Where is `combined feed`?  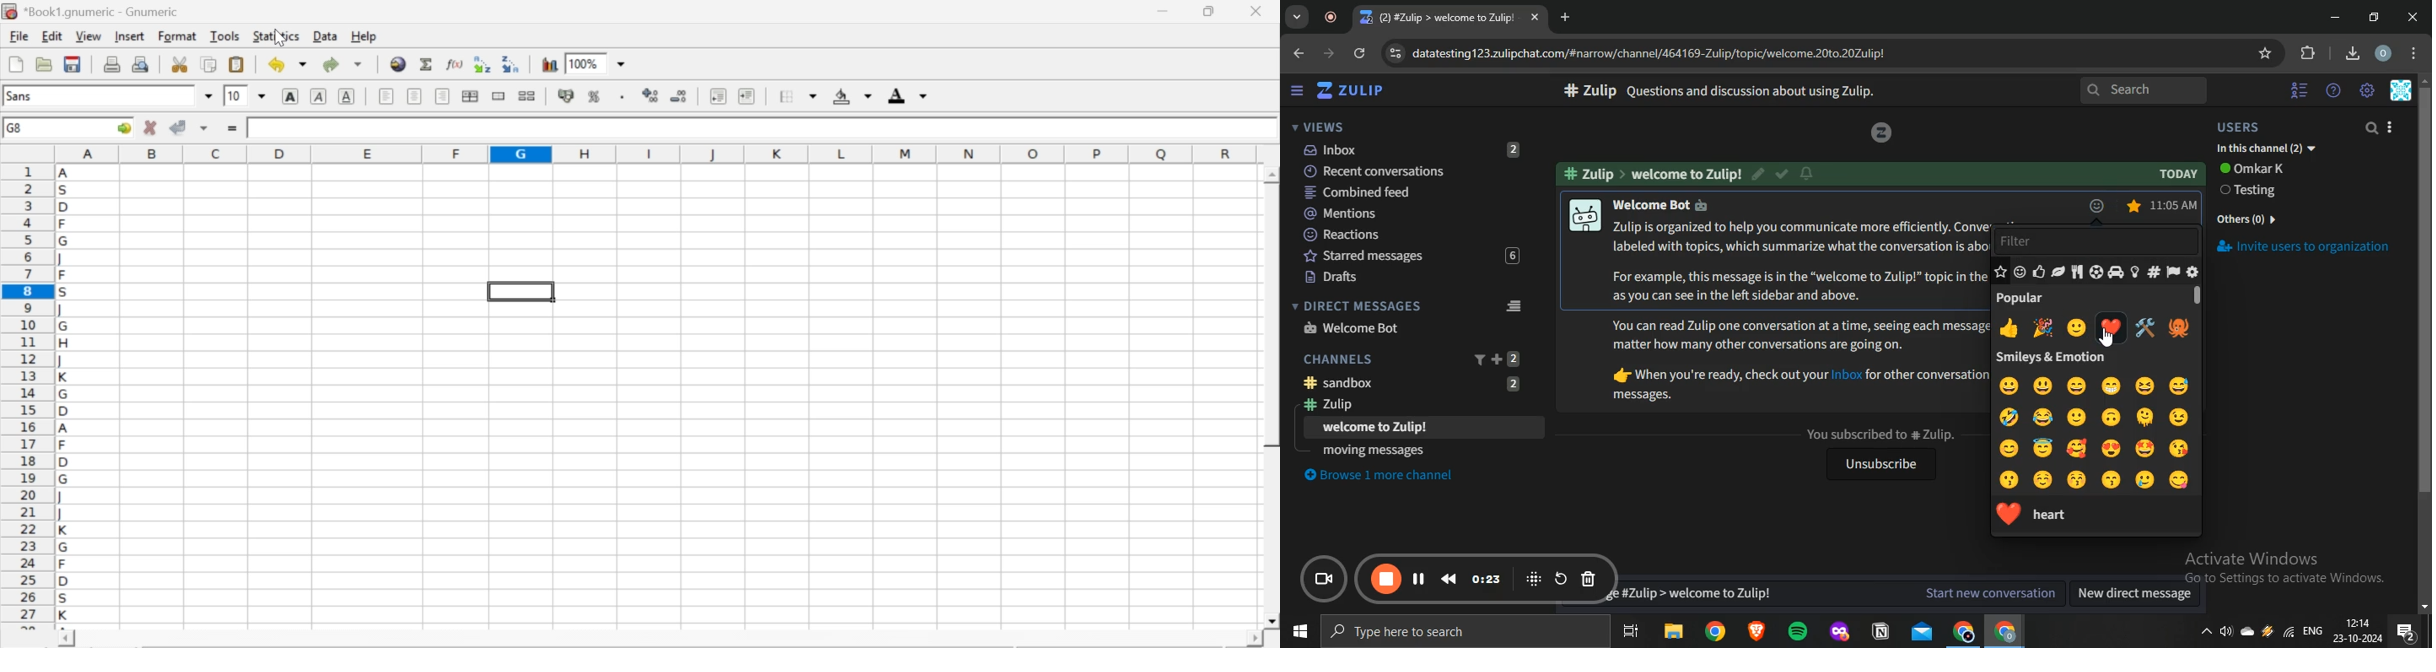 combined feed is located at coordinates (1411, 193).